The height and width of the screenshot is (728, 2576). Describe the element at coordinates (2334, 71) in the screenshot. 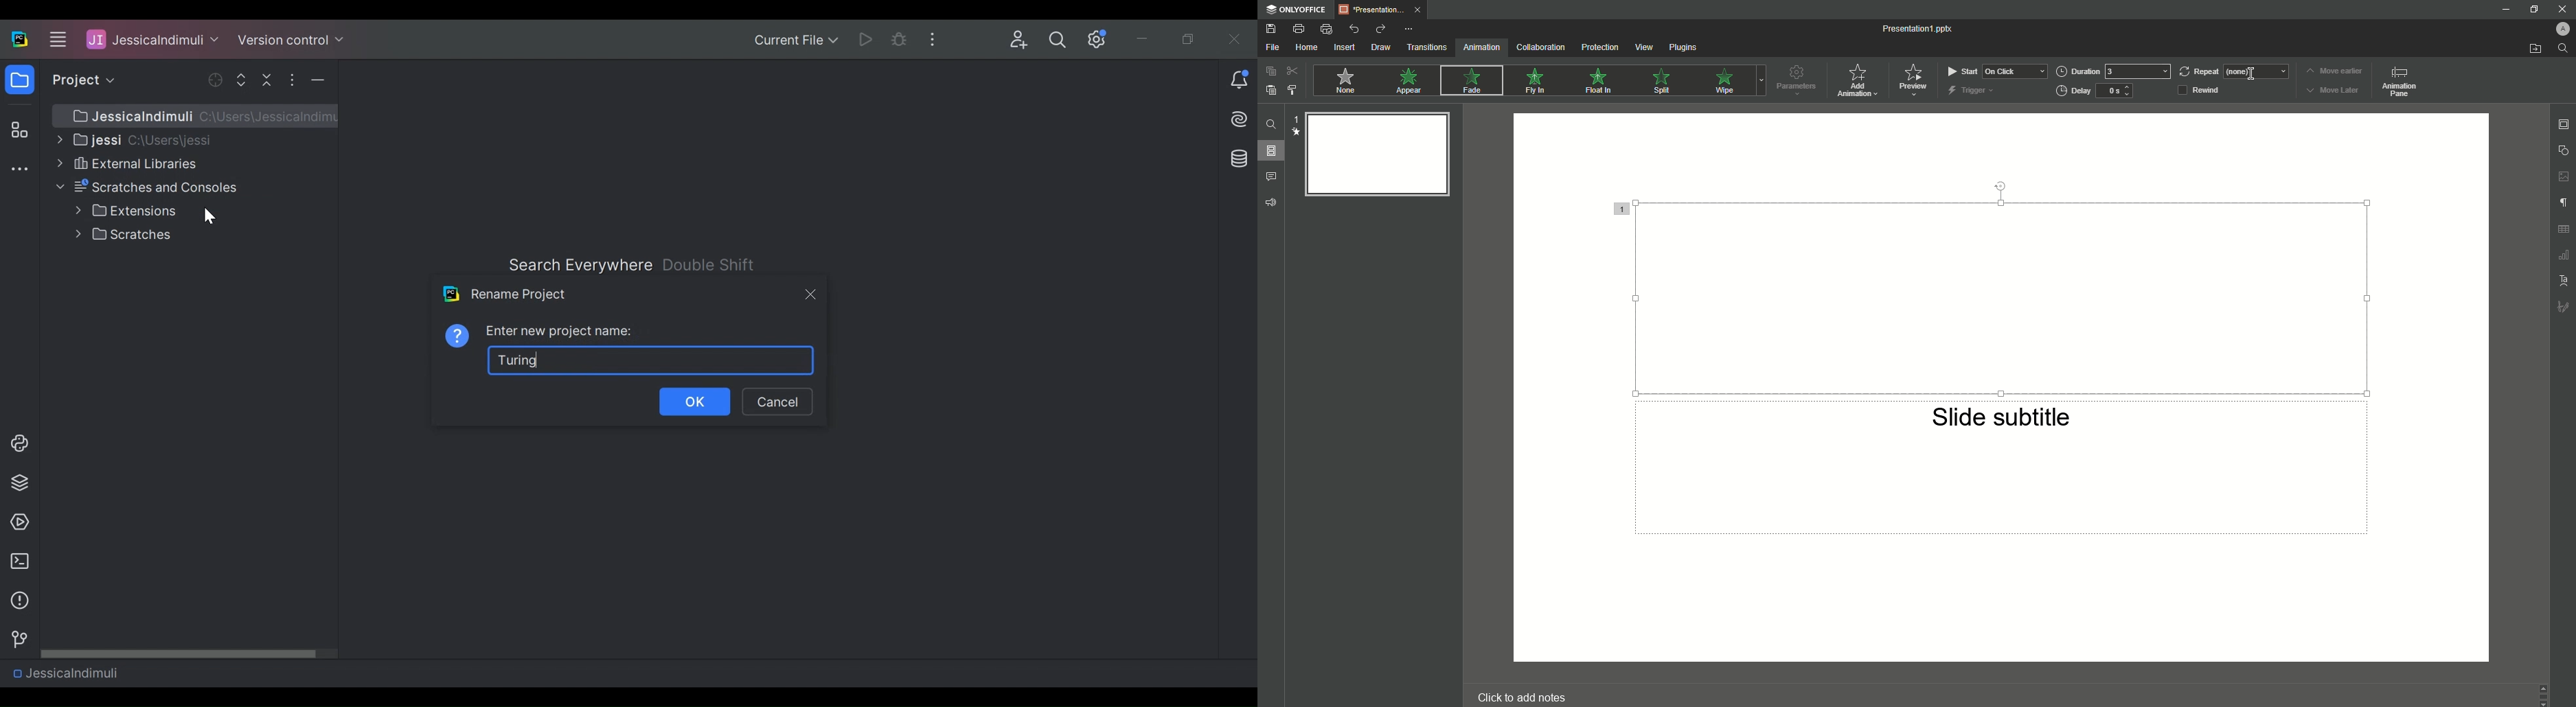

I see `Move earlier` at that location.